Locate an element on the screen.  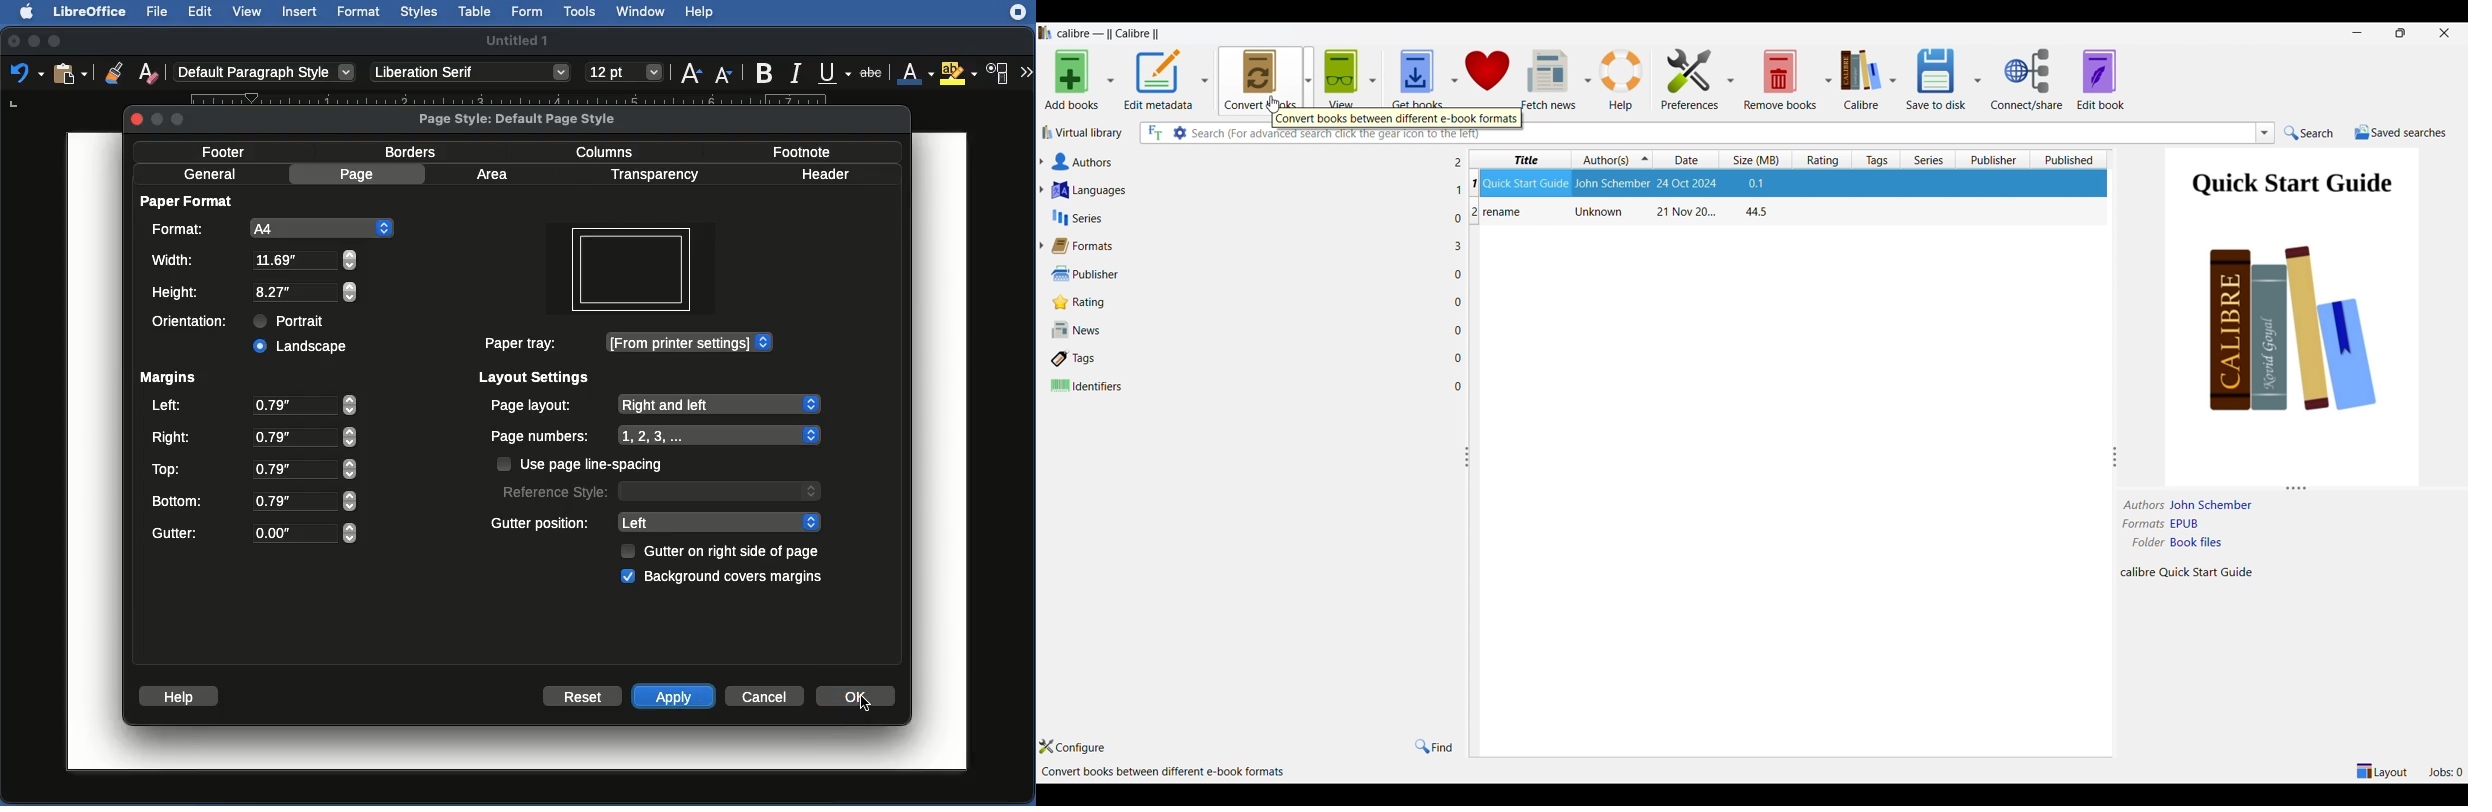
Published column is located at coordinates (2074, 159).